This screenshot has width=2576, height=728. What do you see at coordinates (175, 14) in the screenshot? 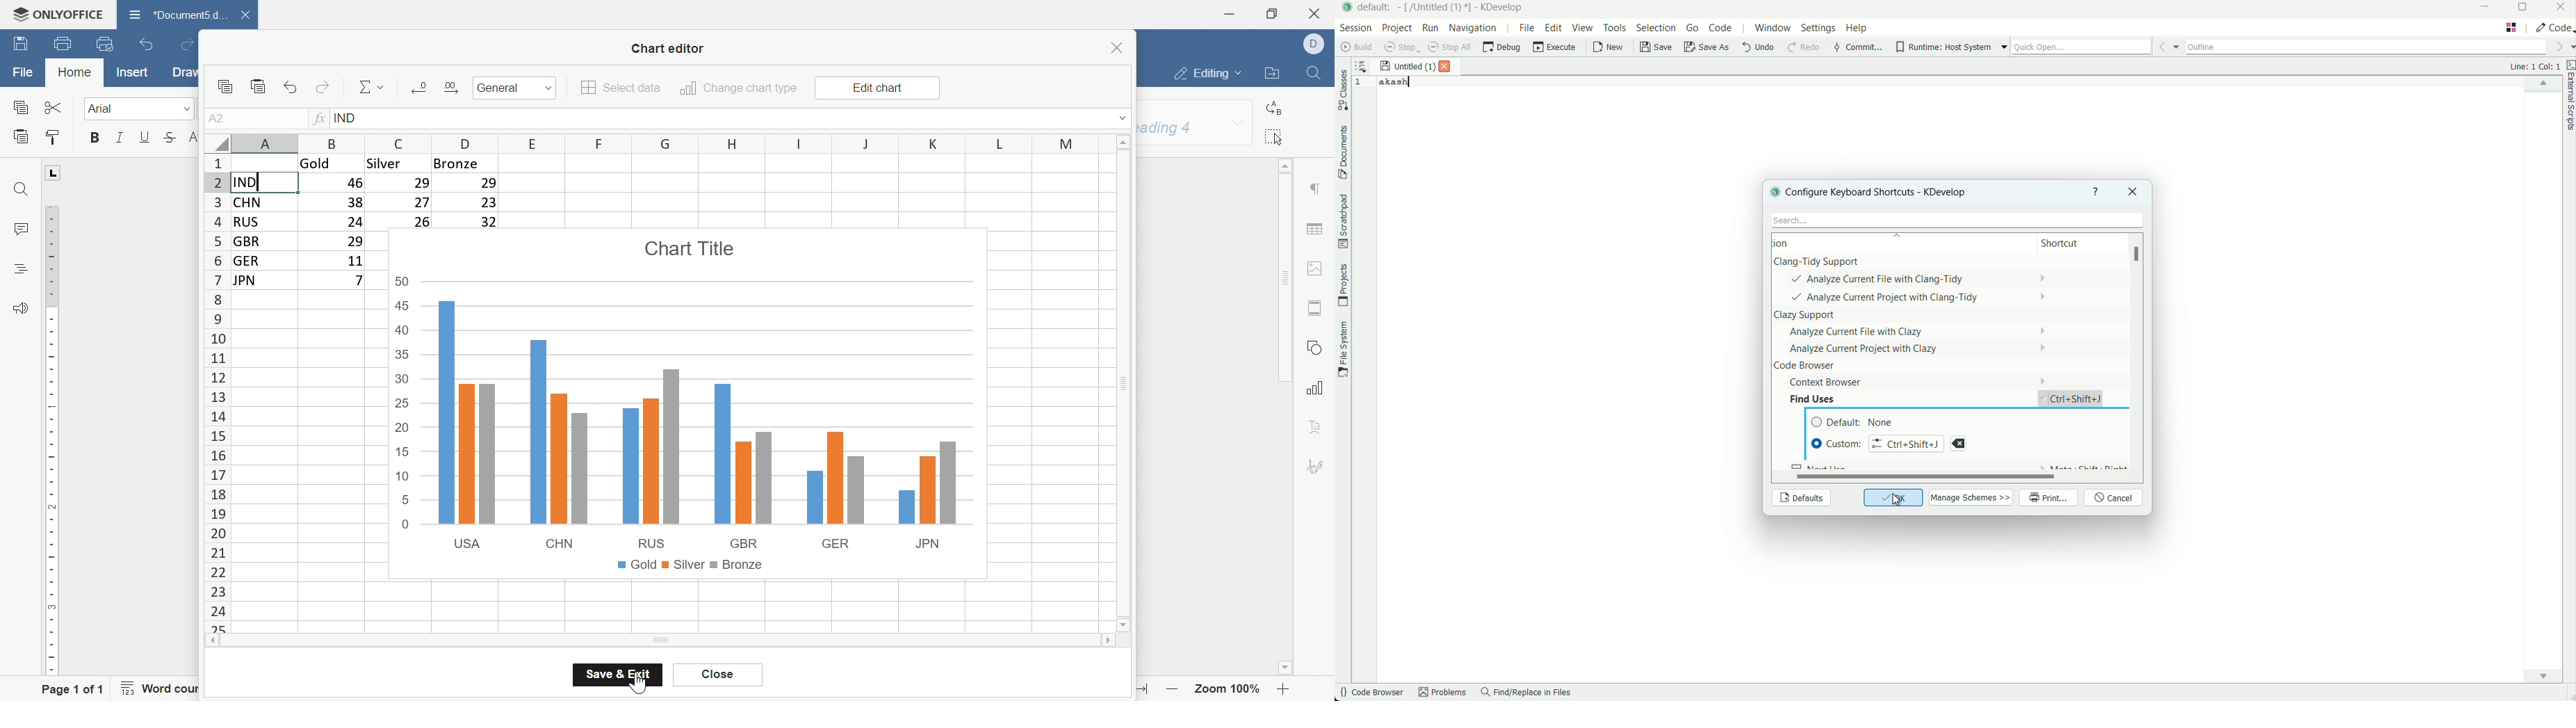
I see `*document...` at bounding box center [175, 14].